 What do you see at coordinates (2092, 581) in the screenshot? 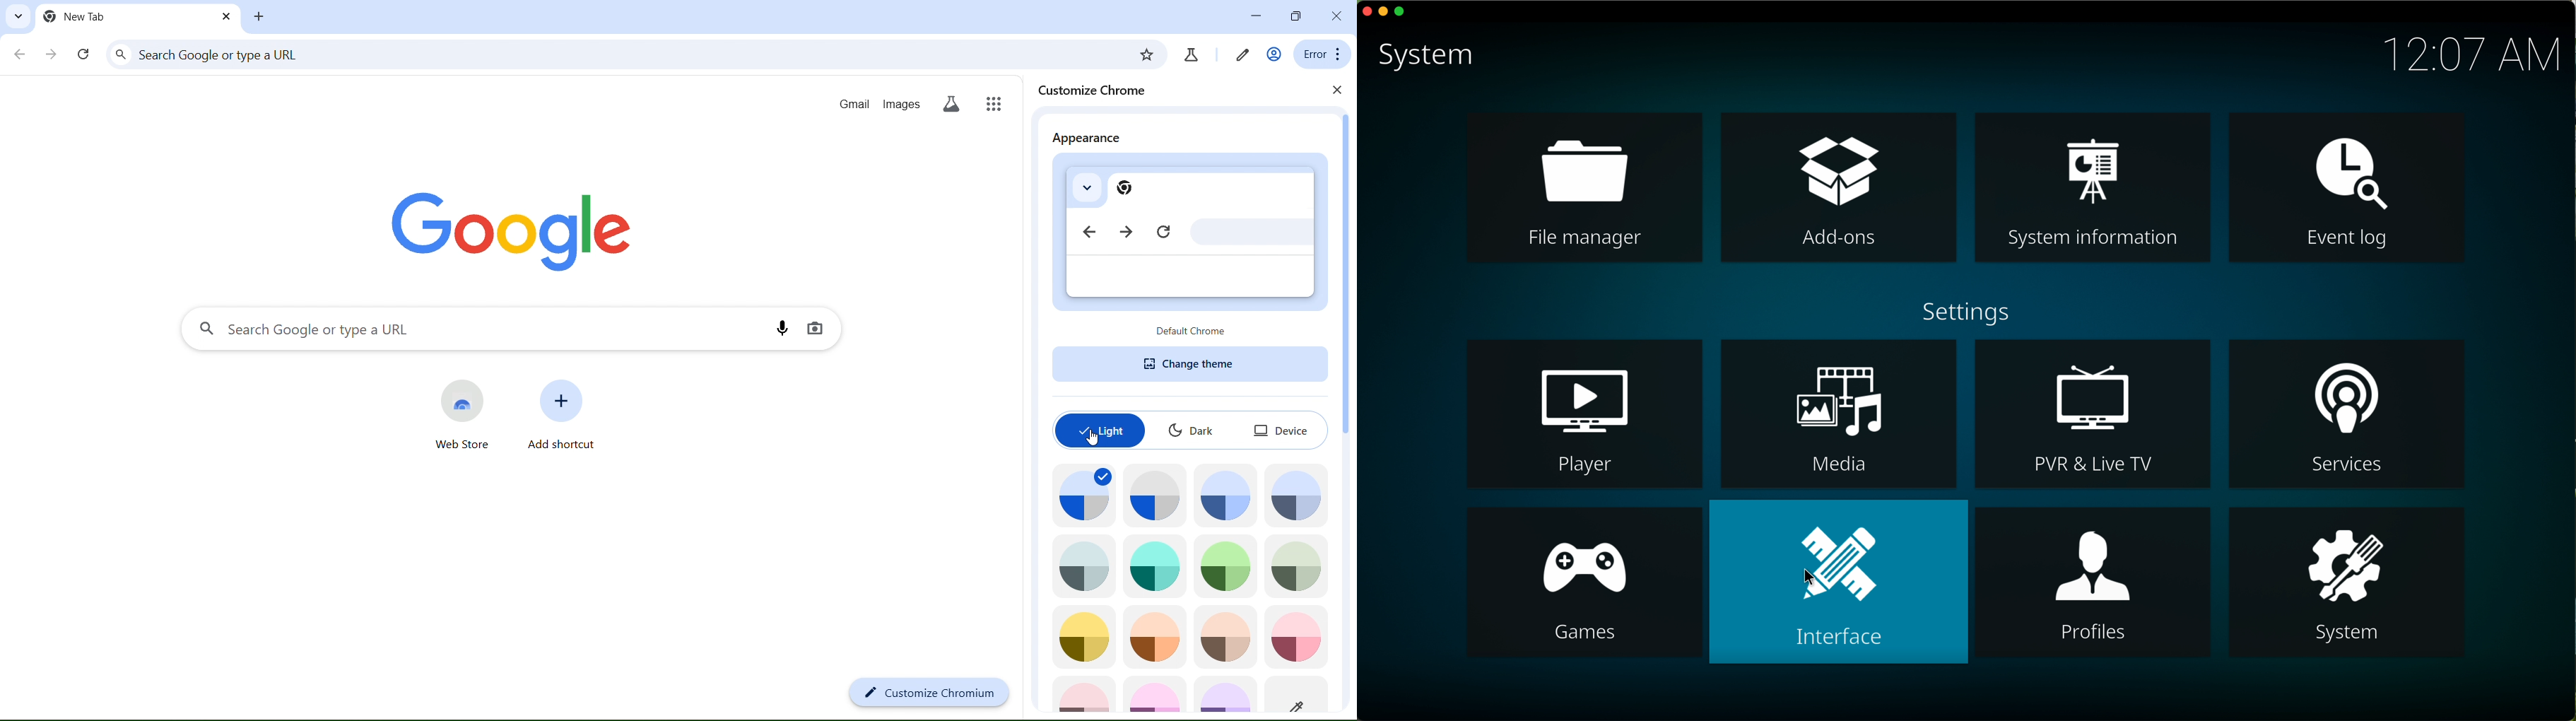
I see `profiles` at bounding box center [2092, 581].